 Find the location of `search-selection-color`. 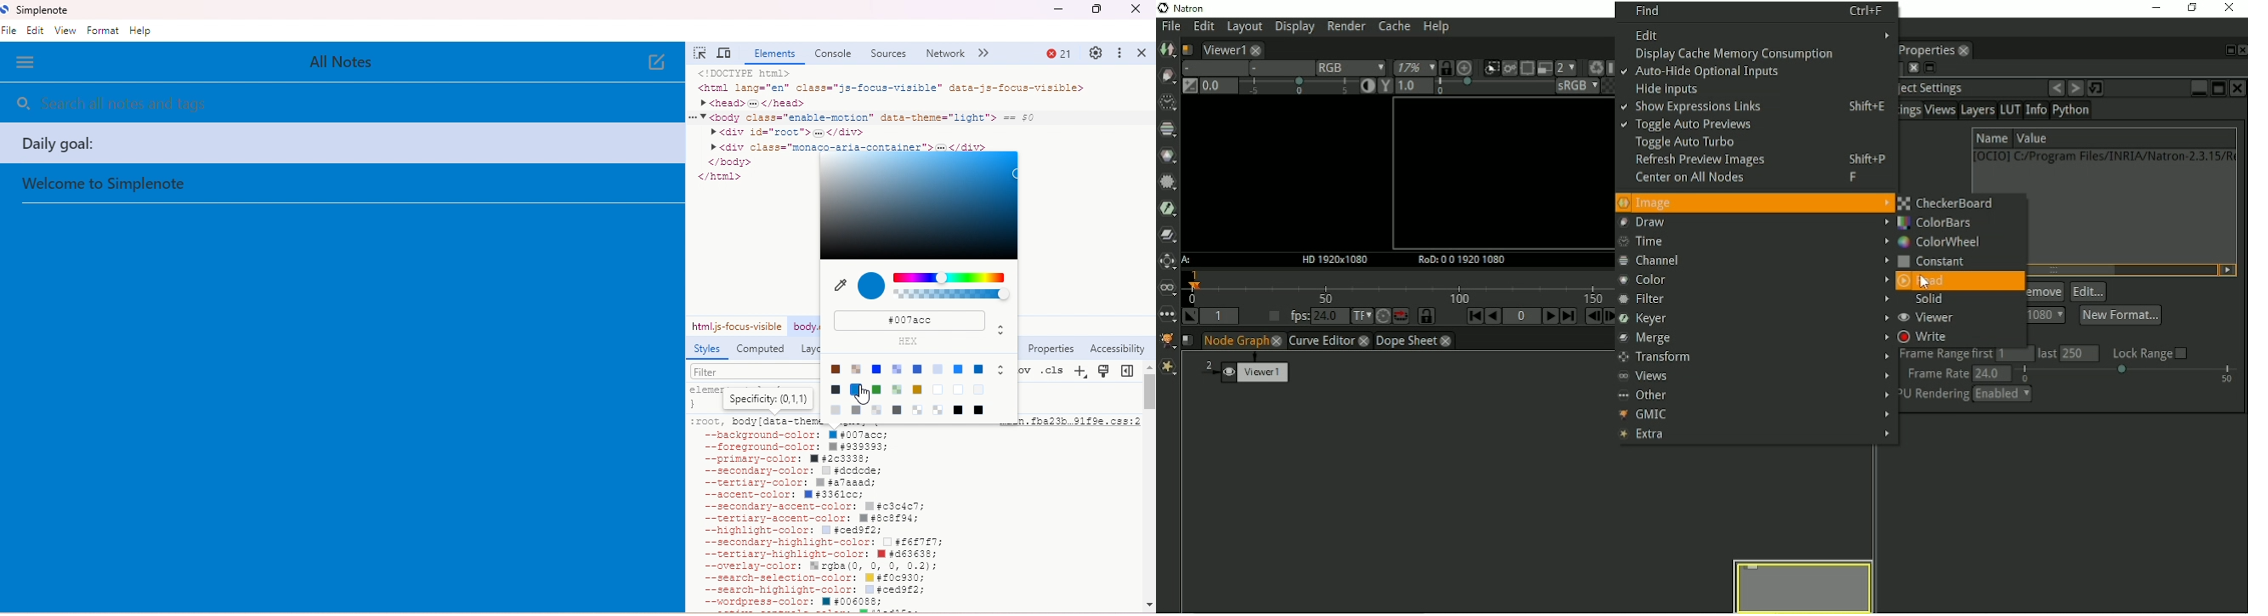

search-selection-color is located at coordinates (810, 579).